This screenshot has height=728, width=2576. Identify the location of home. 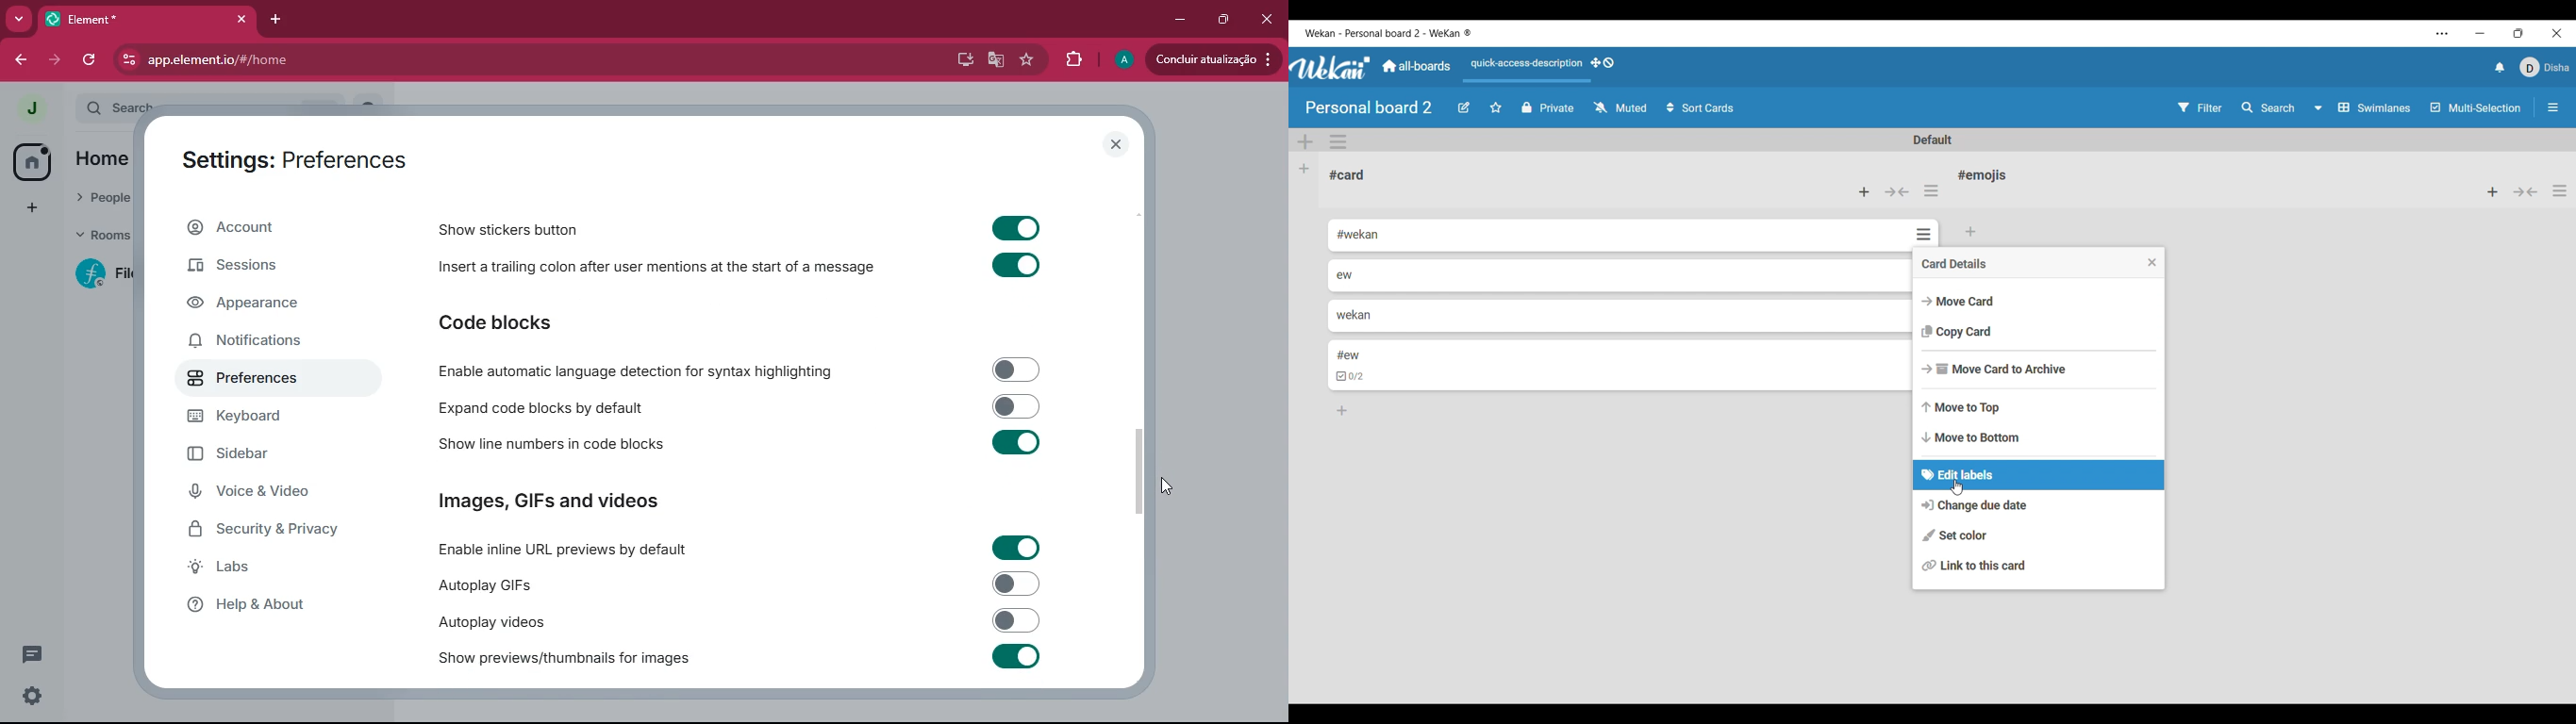
(101, 161).